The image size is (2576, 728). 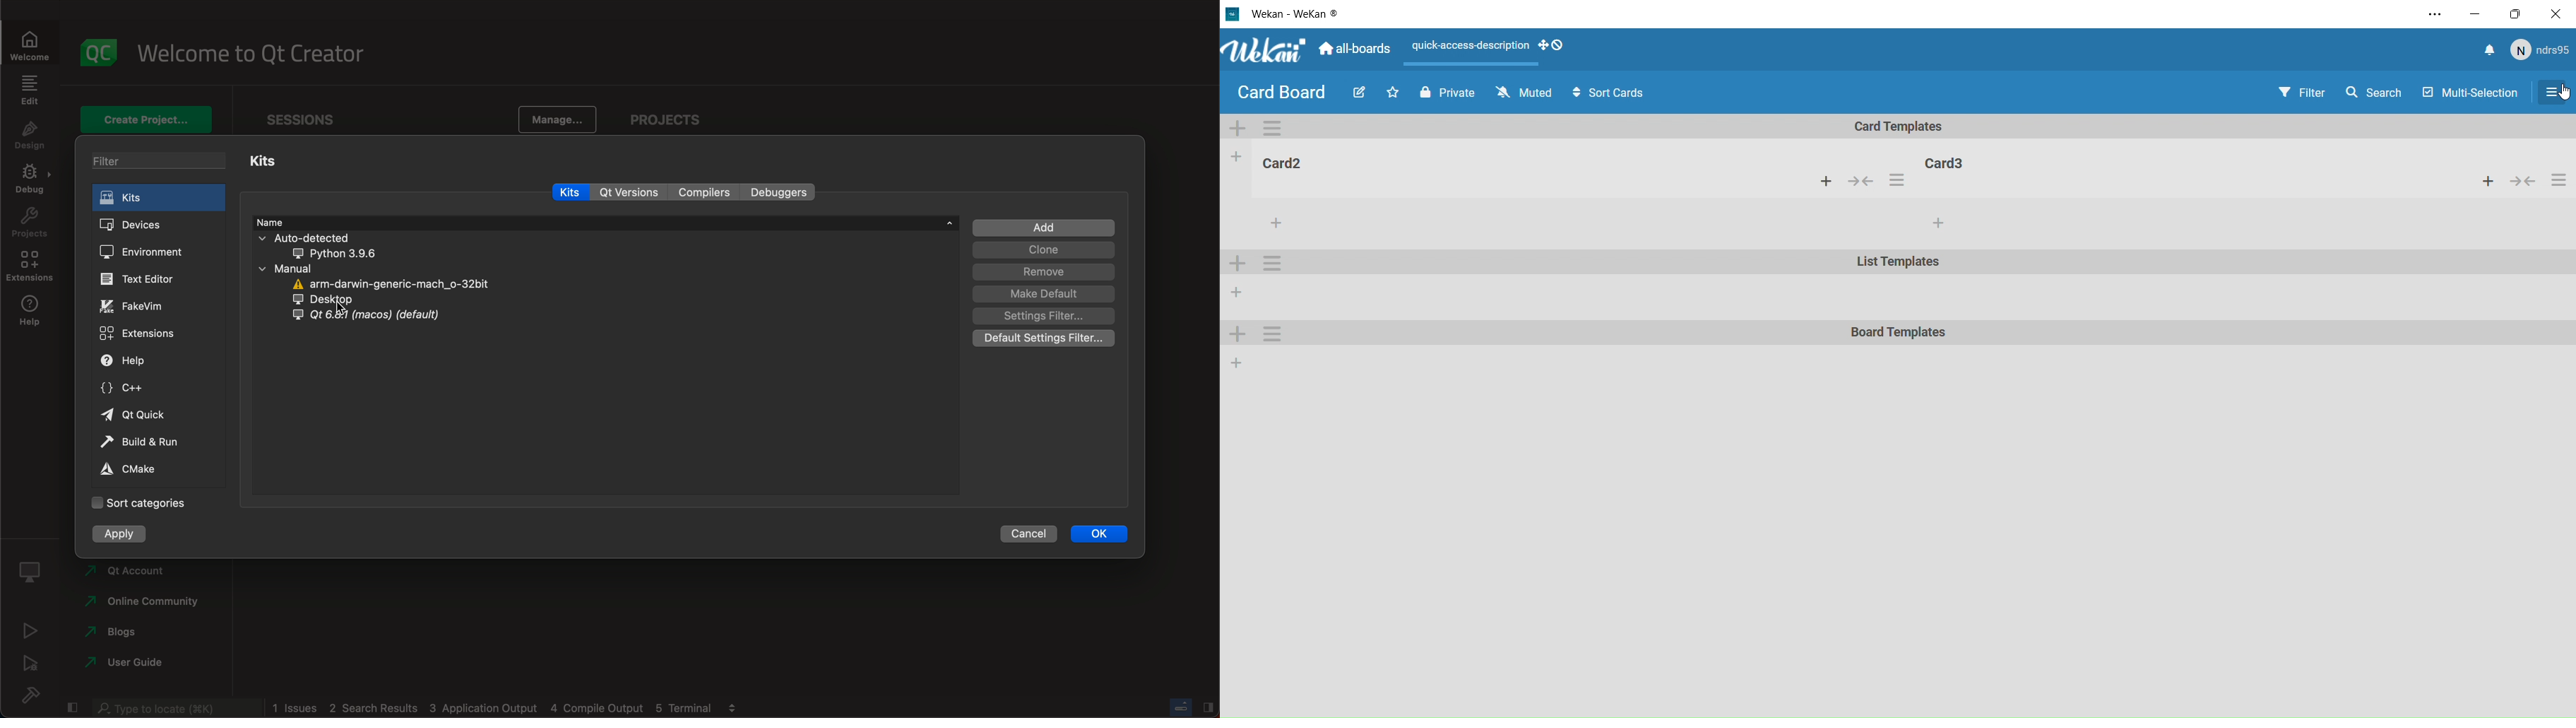 What do you see at coordinates (1909, 126) in the screenshot?
I see `Card Templates` at bounding box center [1909, 126].